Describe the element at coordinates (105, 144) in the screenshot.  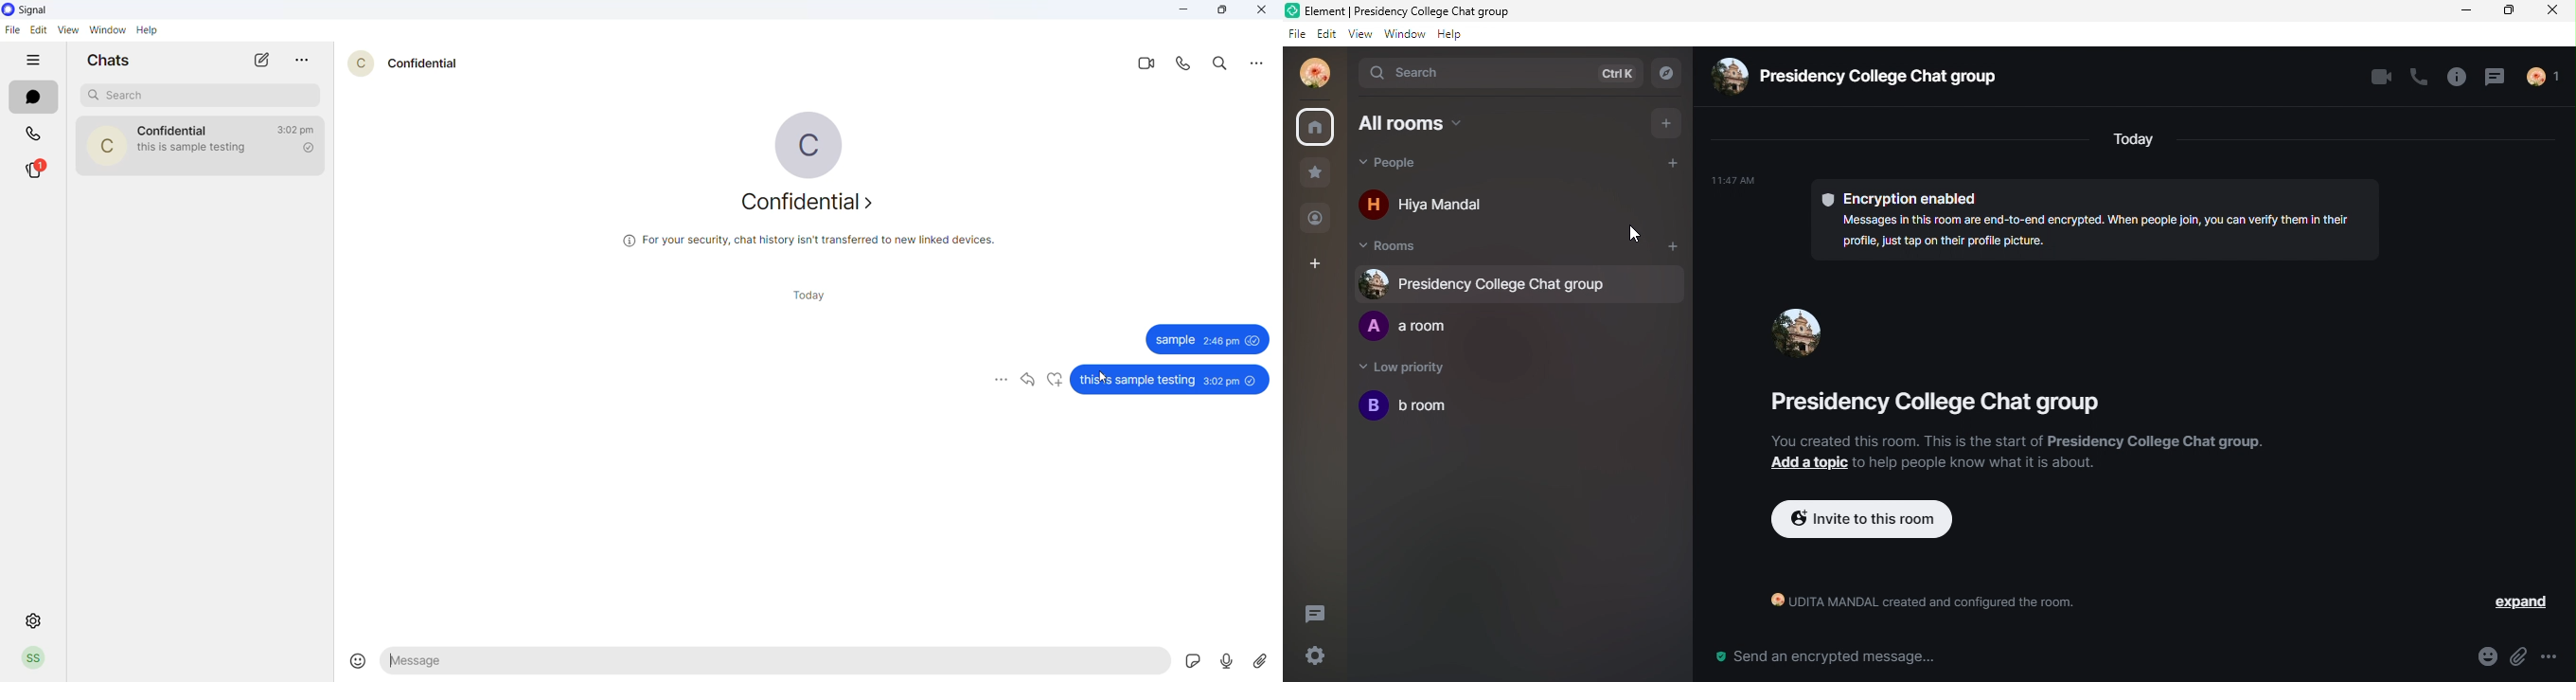
I see `profile picture` at that location.